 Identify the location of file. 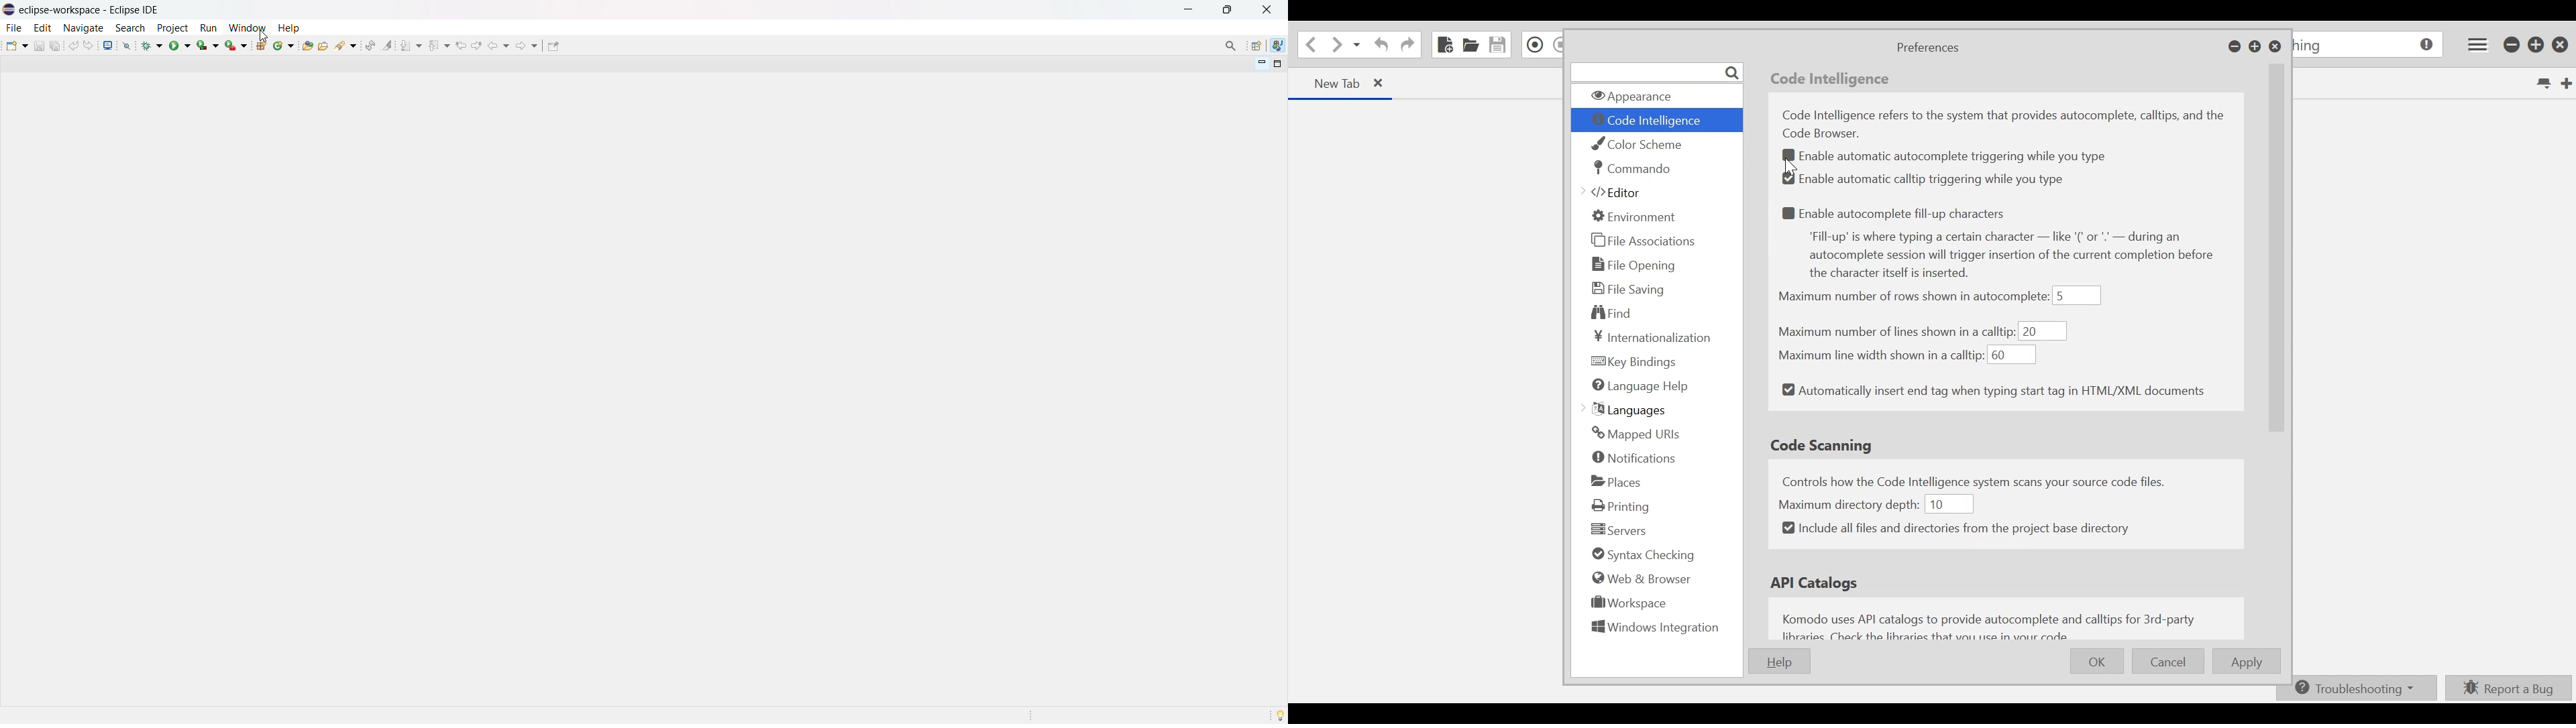
(13, 27).